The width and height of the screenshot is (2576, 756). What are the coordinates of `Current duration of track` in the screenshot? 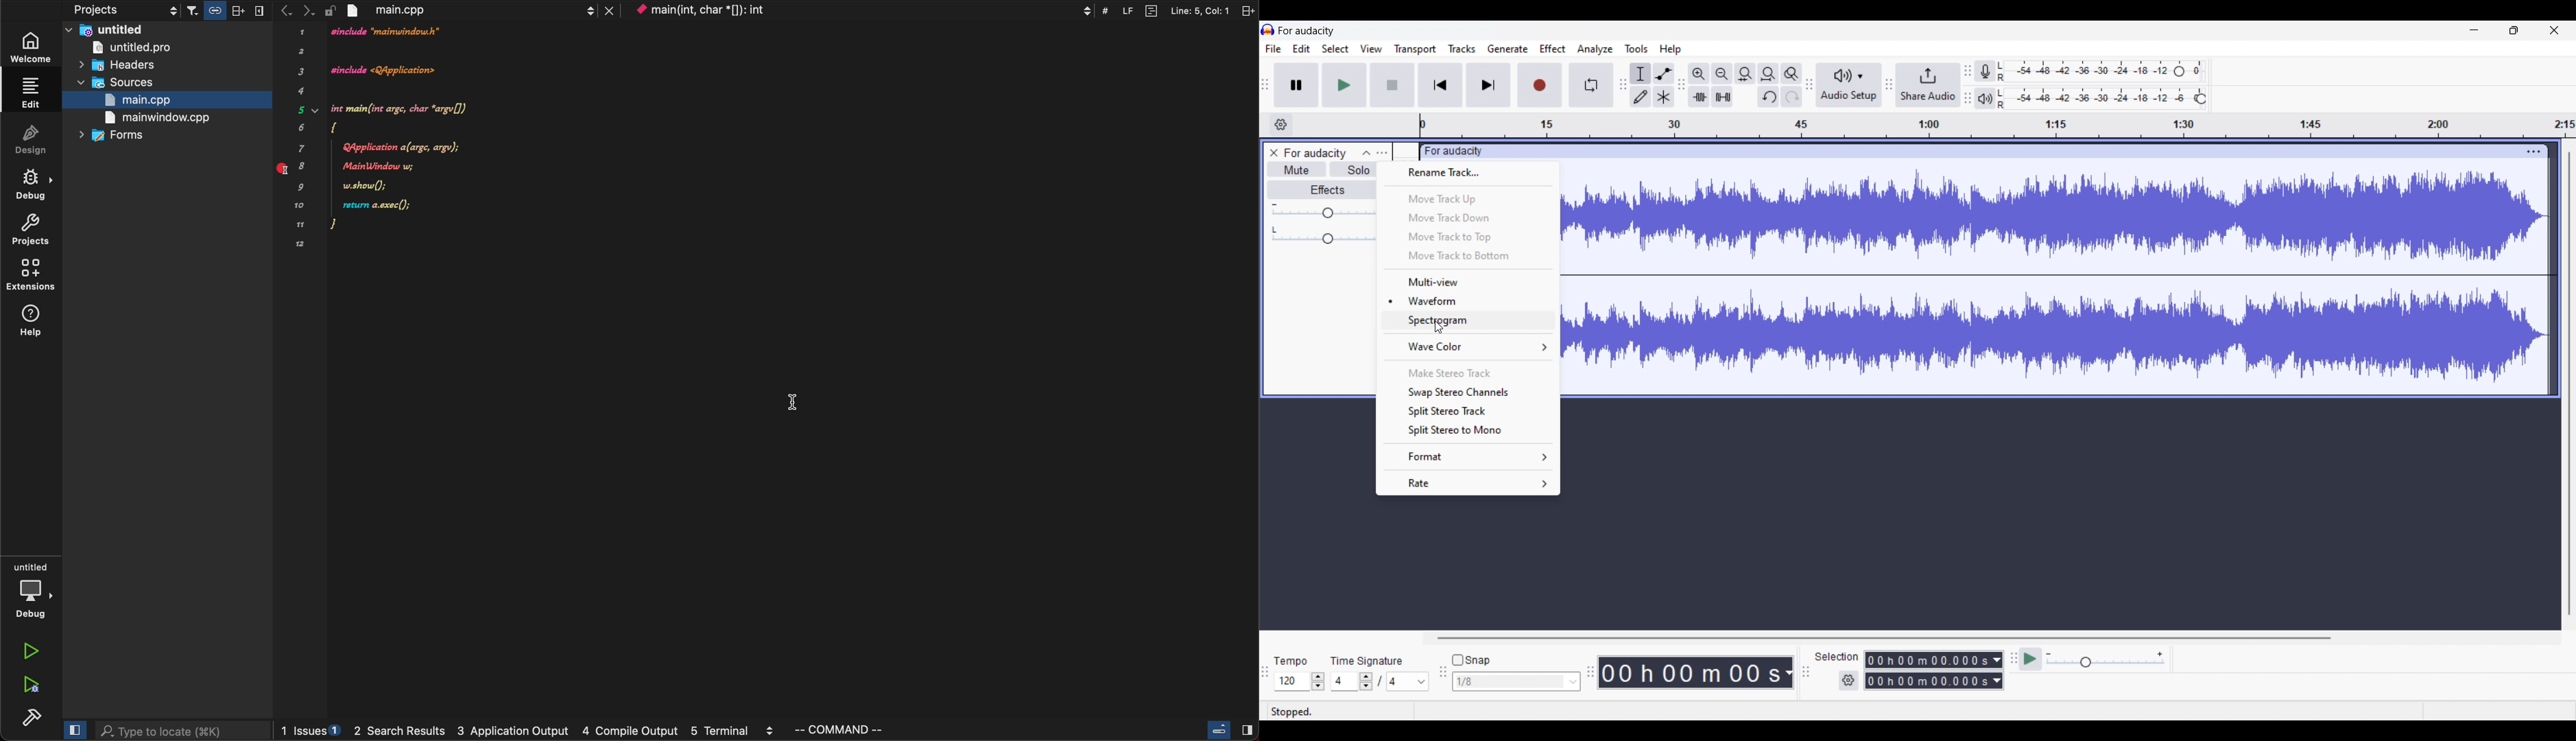 It's located at (1689, 672).